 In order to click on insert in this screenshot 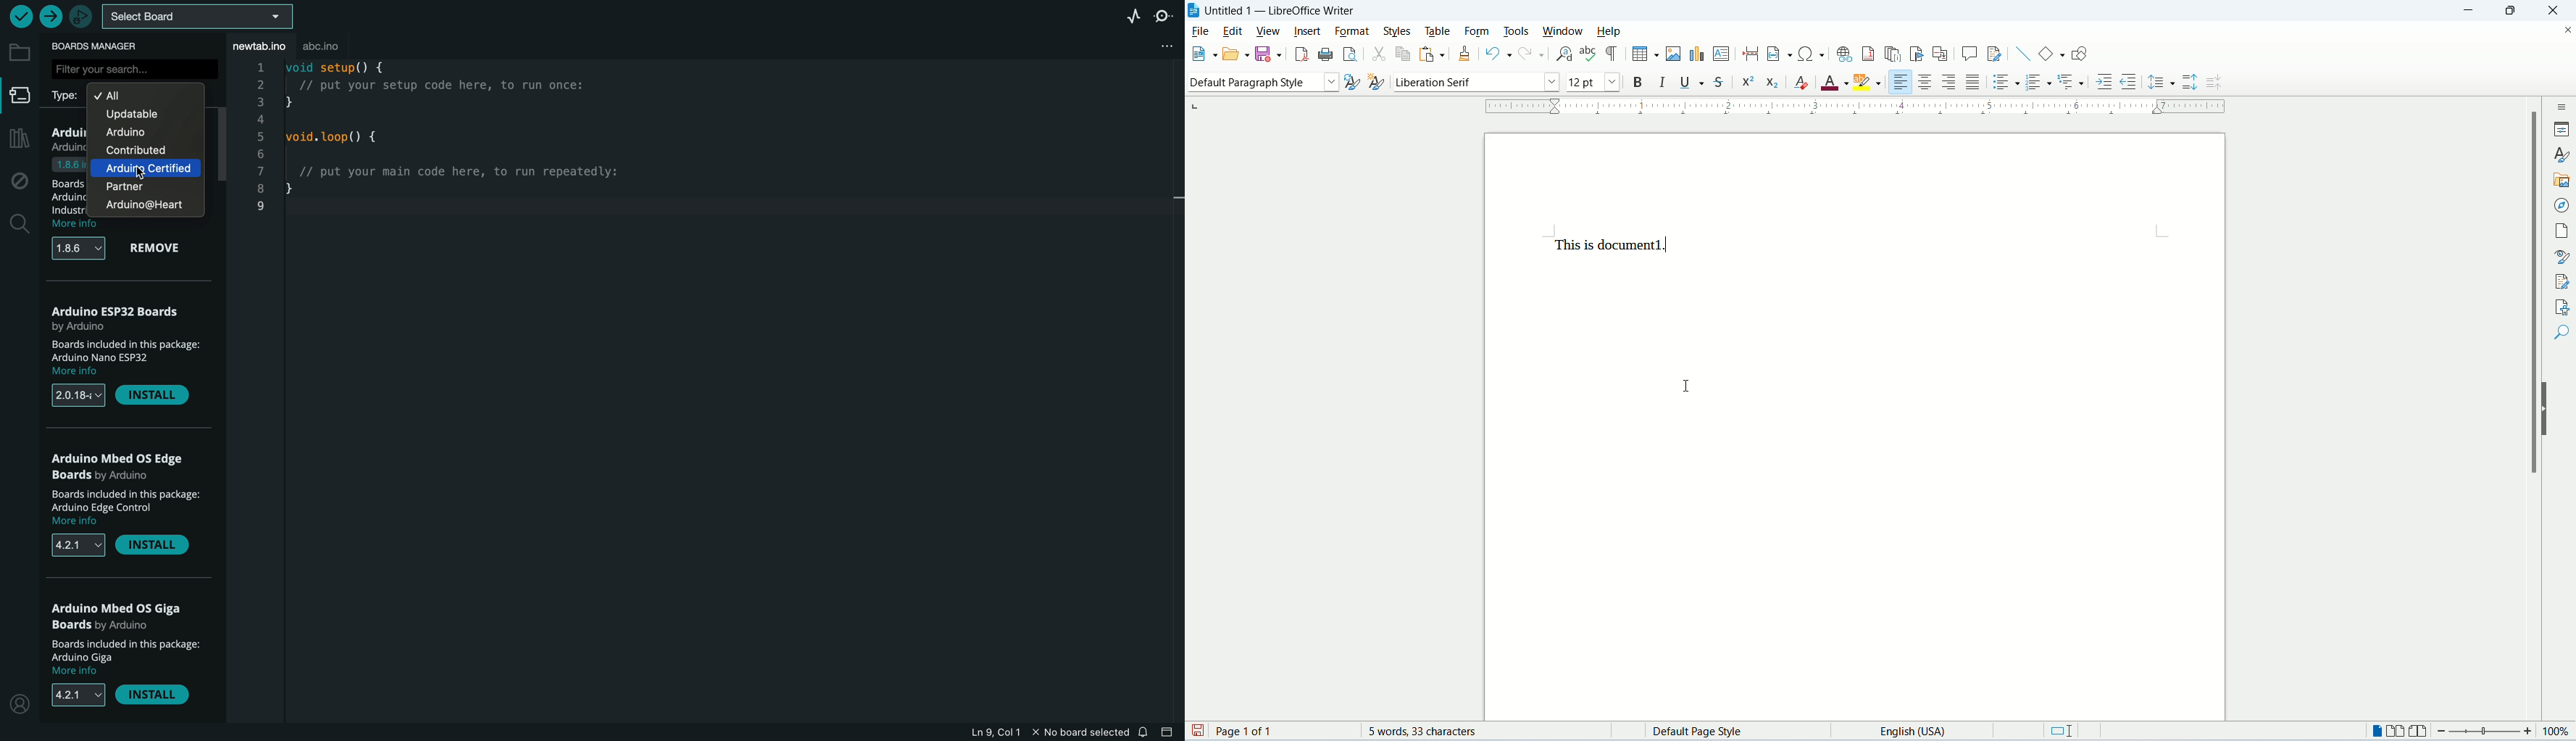, I will do `click(1306, 31)`.